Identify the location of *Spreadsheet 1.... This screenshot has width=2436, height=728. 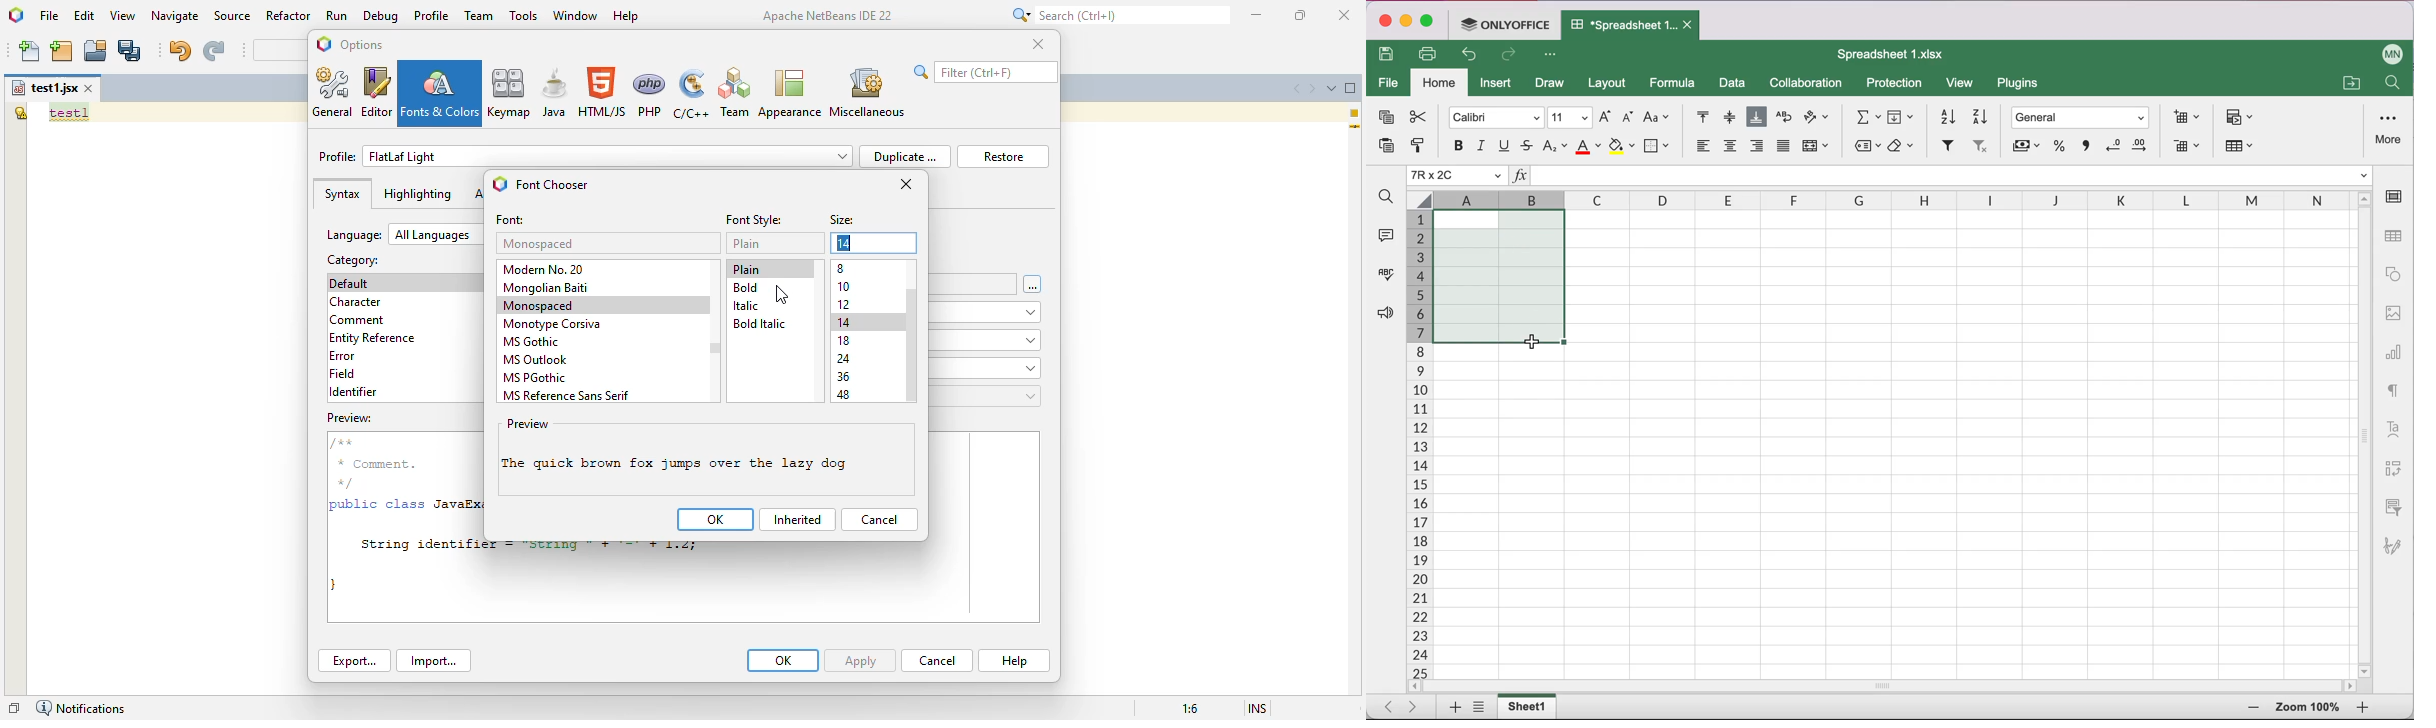
(1619, 25).